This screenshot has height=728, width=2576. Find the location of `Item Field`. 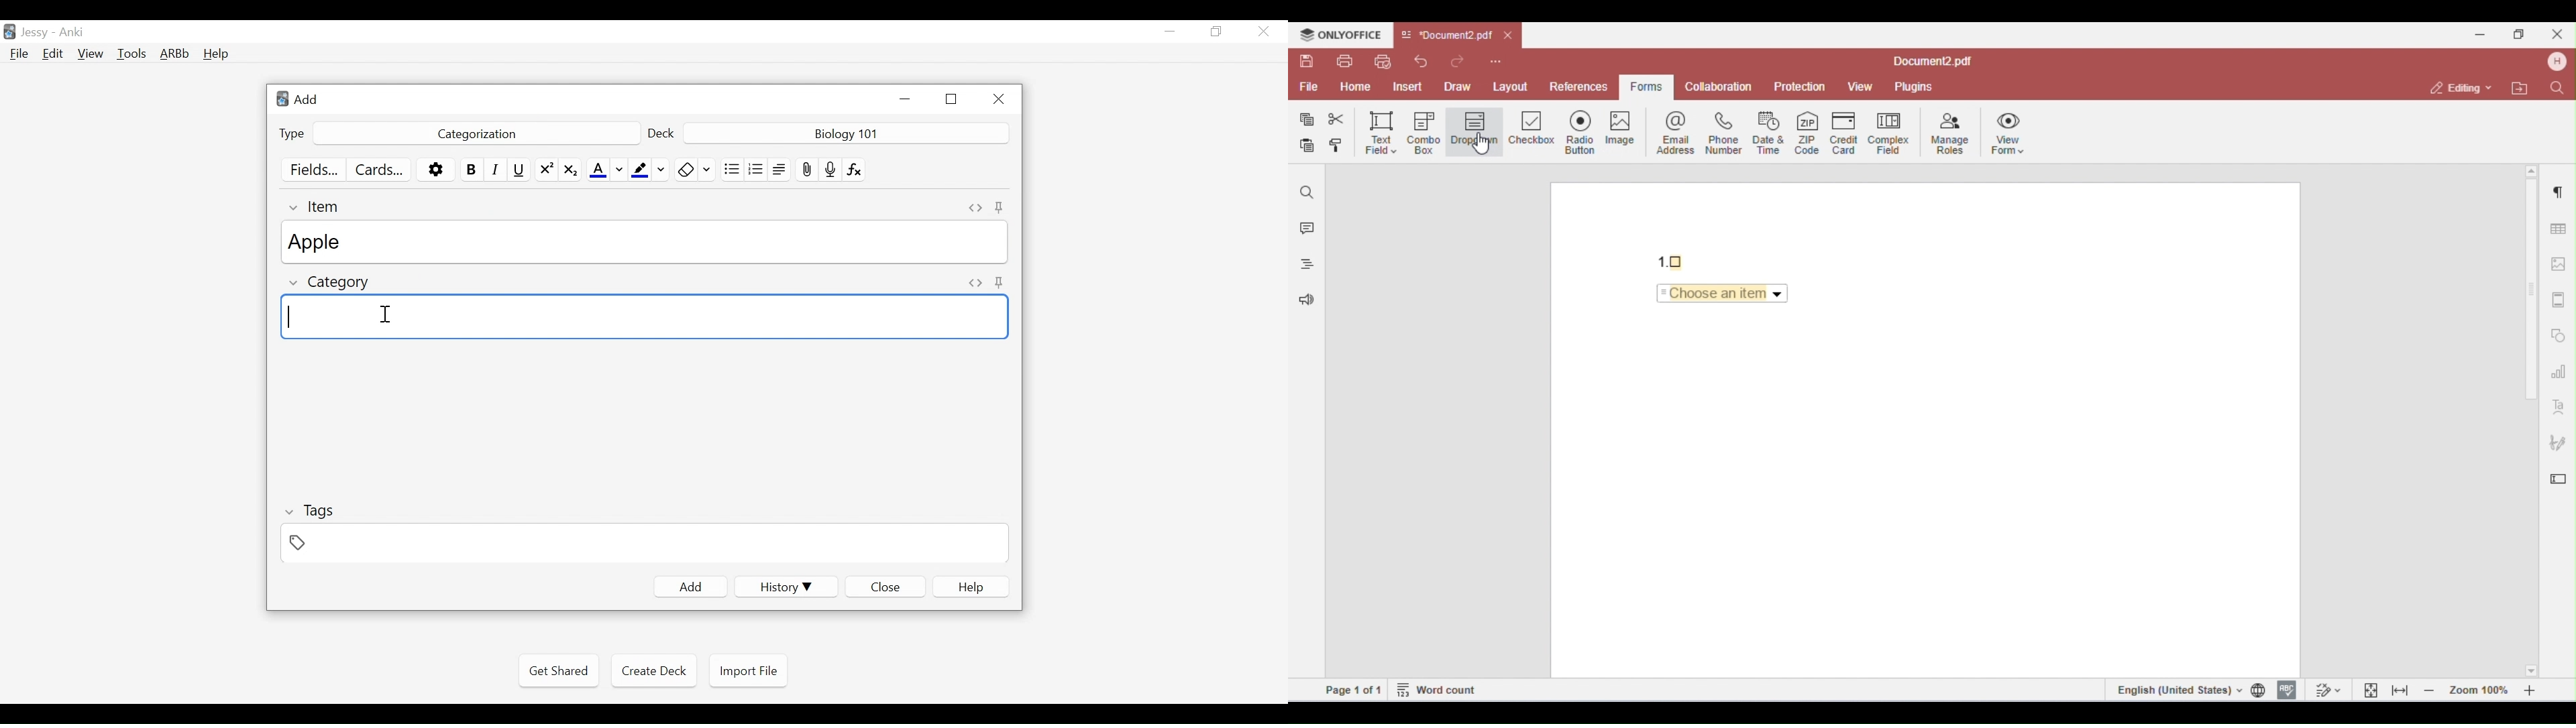

Item Field is located at coordinates (647, 242).